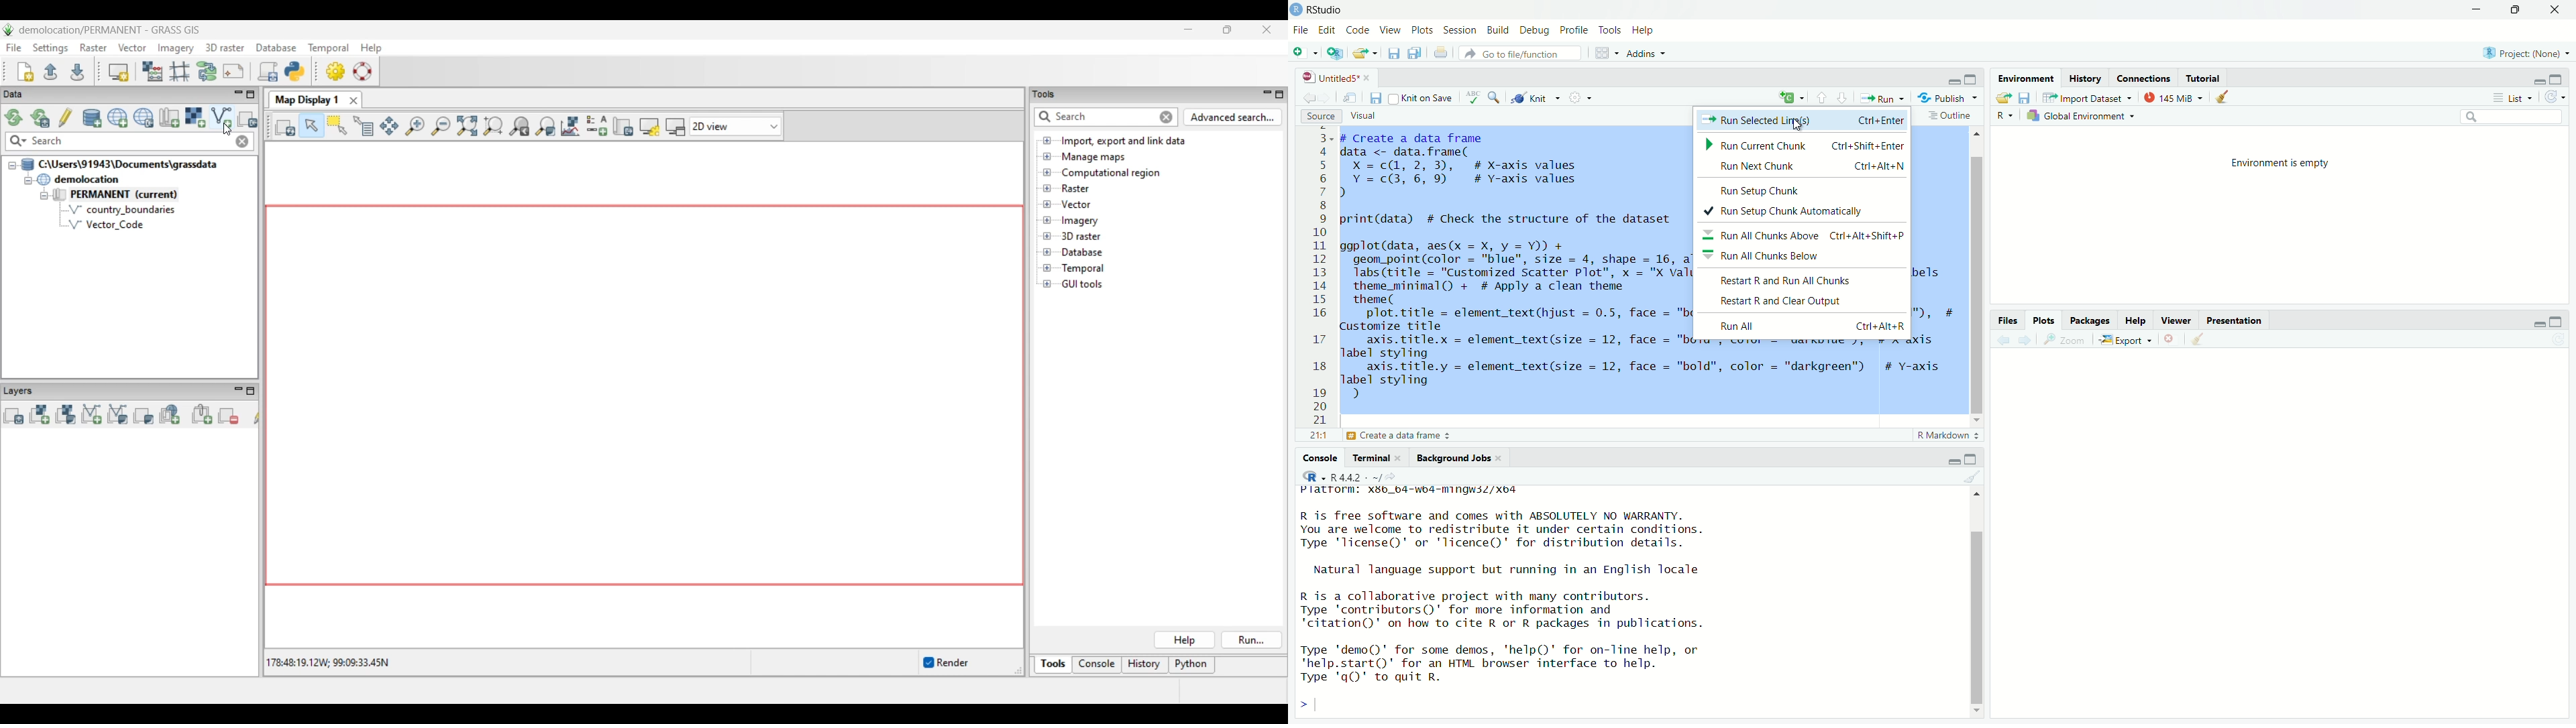  I want to click on Open an existing file, so click(1366, 53).